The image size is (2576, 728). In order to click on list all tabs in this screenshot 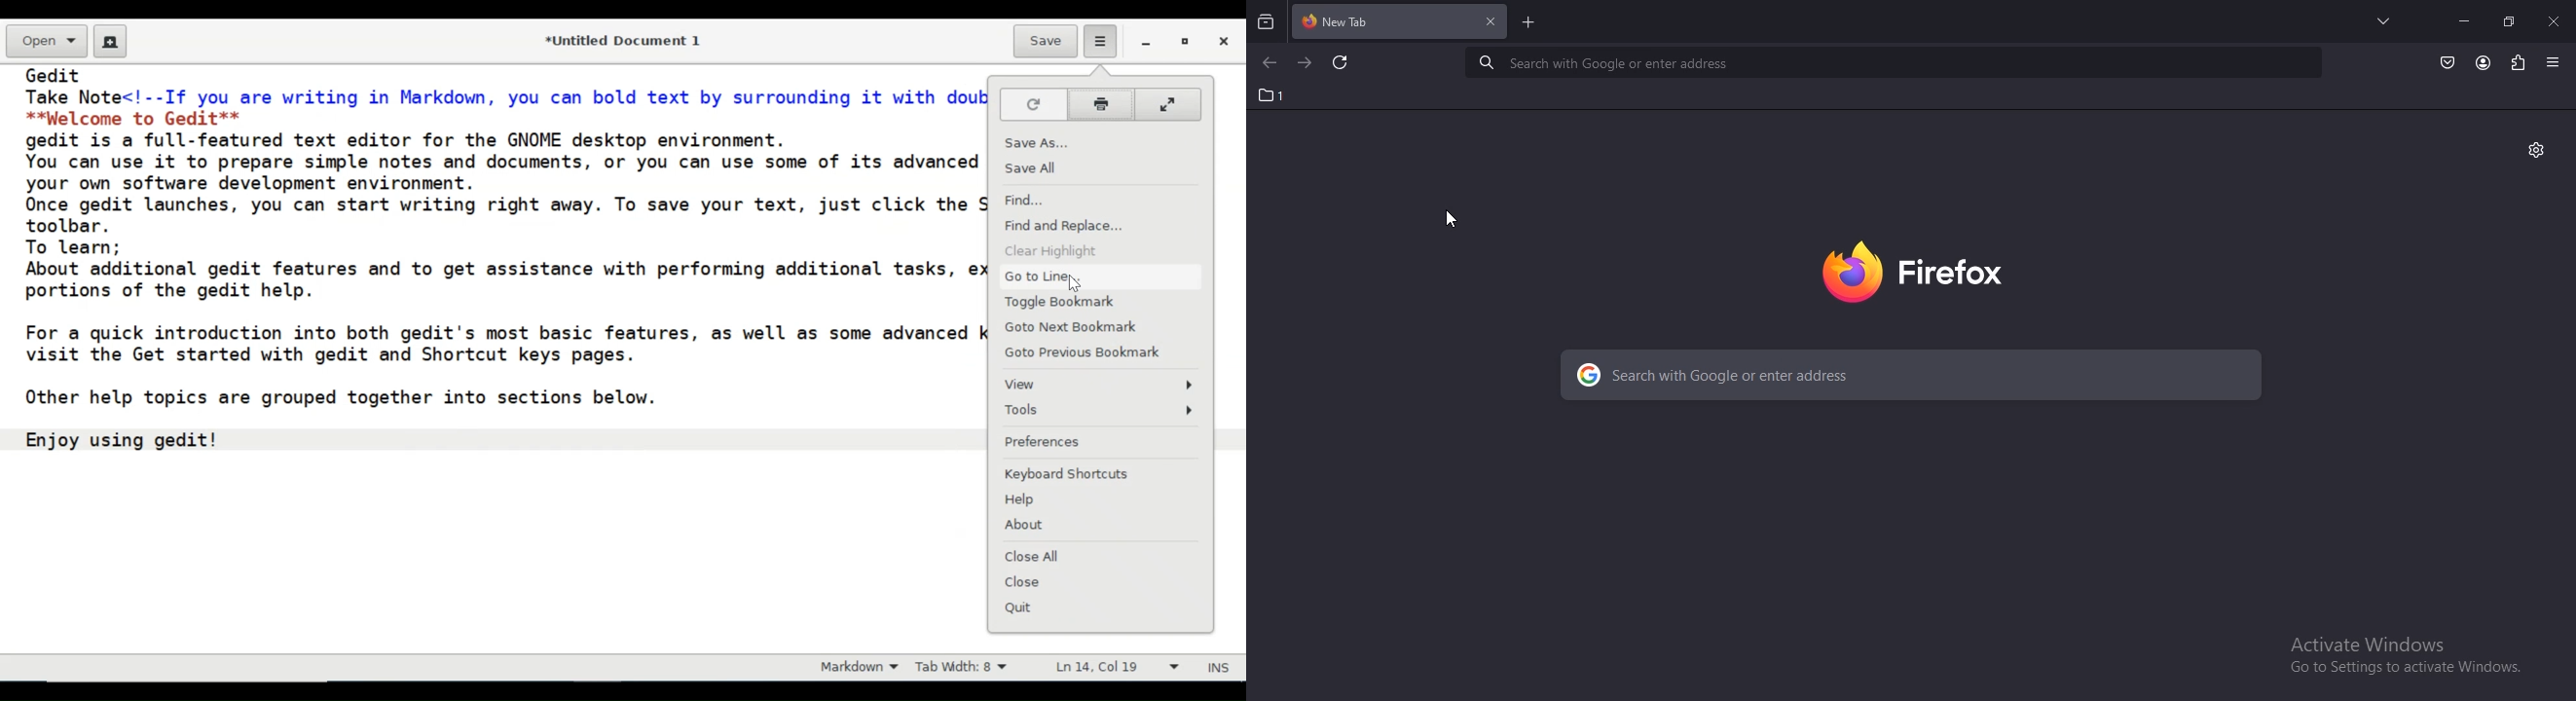, I will do `click(2378, 20)`.